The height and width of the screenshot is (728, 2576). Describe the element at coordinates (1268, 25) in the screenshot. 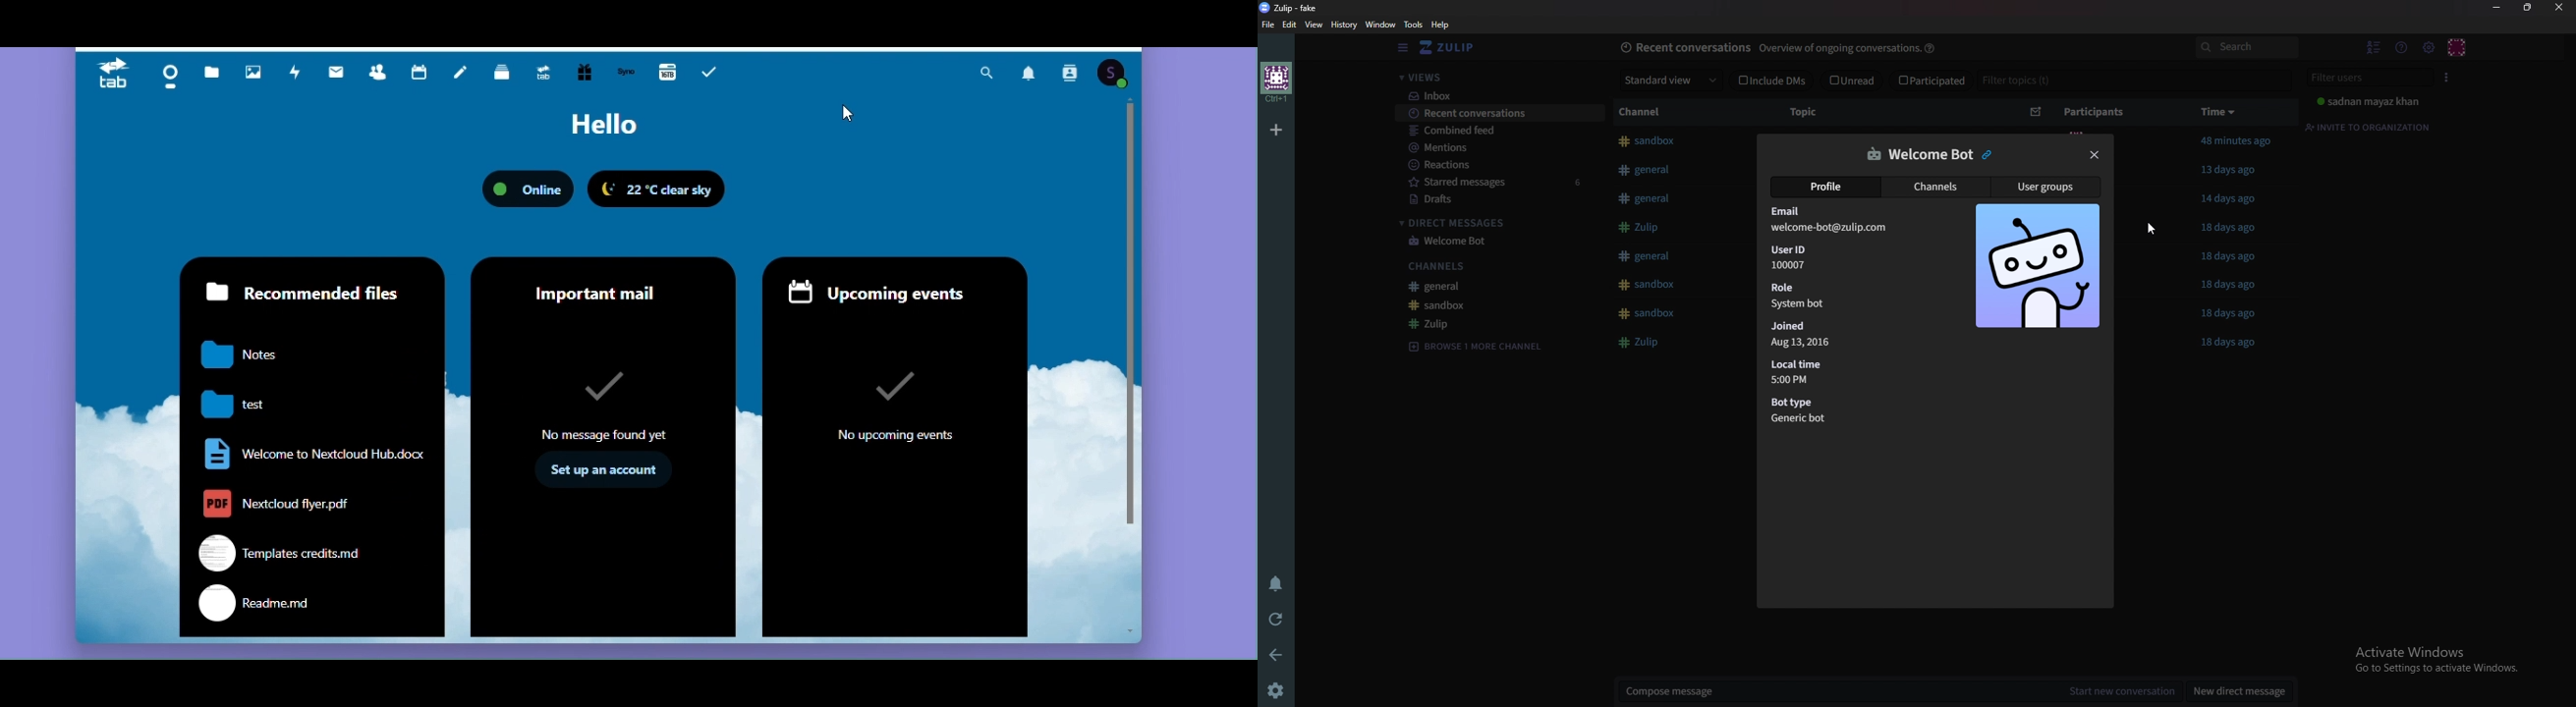

I see `File` at that location.